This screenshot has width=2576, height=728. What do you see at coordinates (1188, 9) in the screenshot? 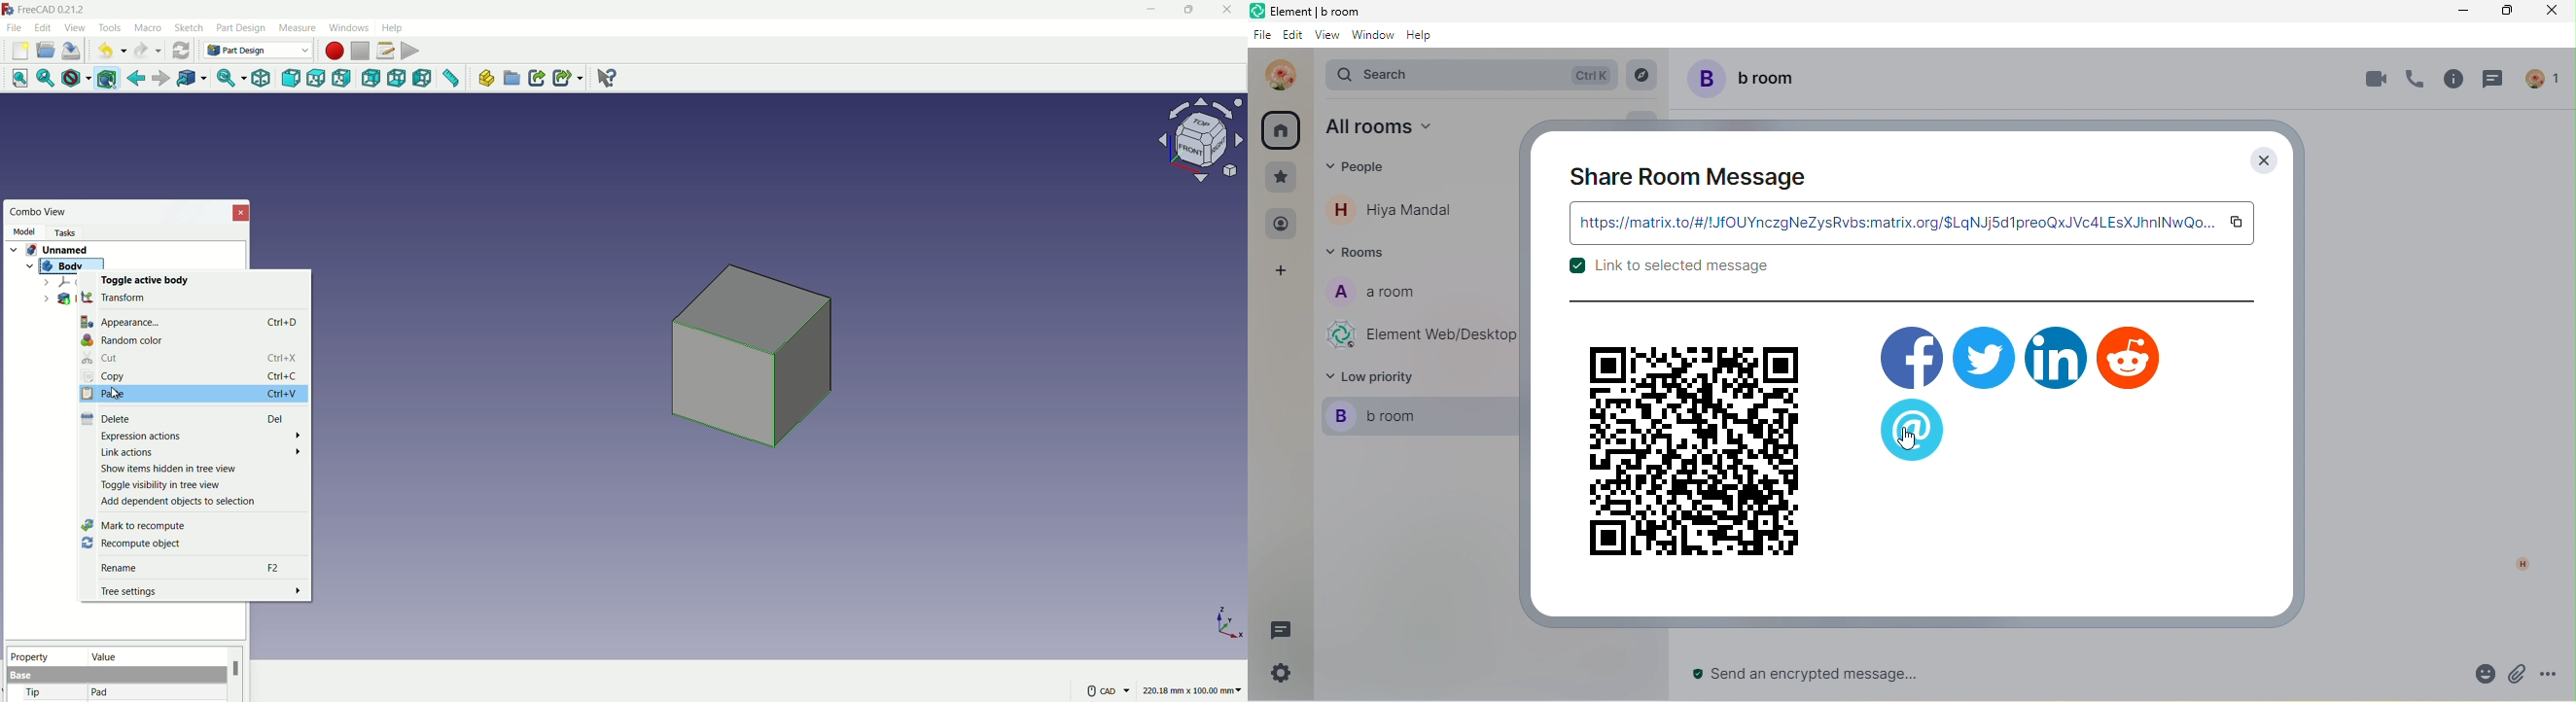
I see `maximize or restore` at bounding box center [1188, 9].